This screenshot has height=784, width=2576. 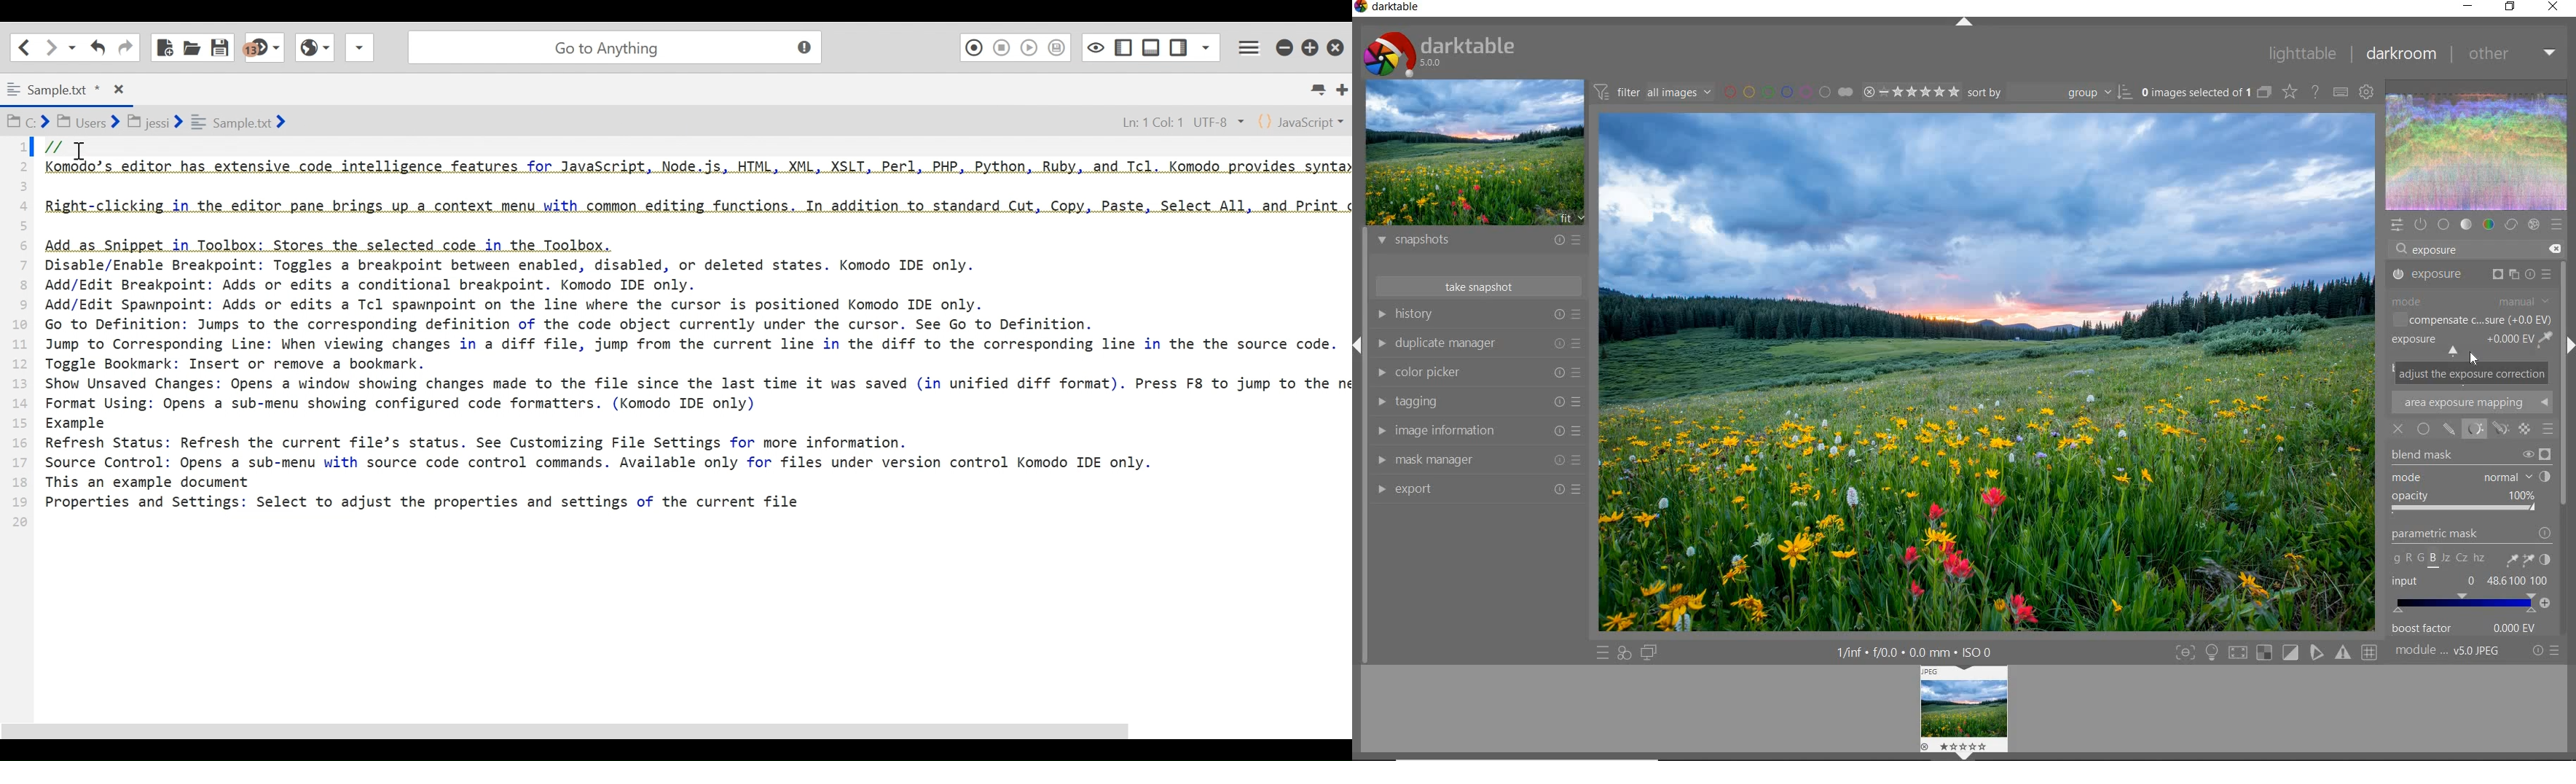 I want to click on display a second darkroom image below, so click(x=1652, y=652).